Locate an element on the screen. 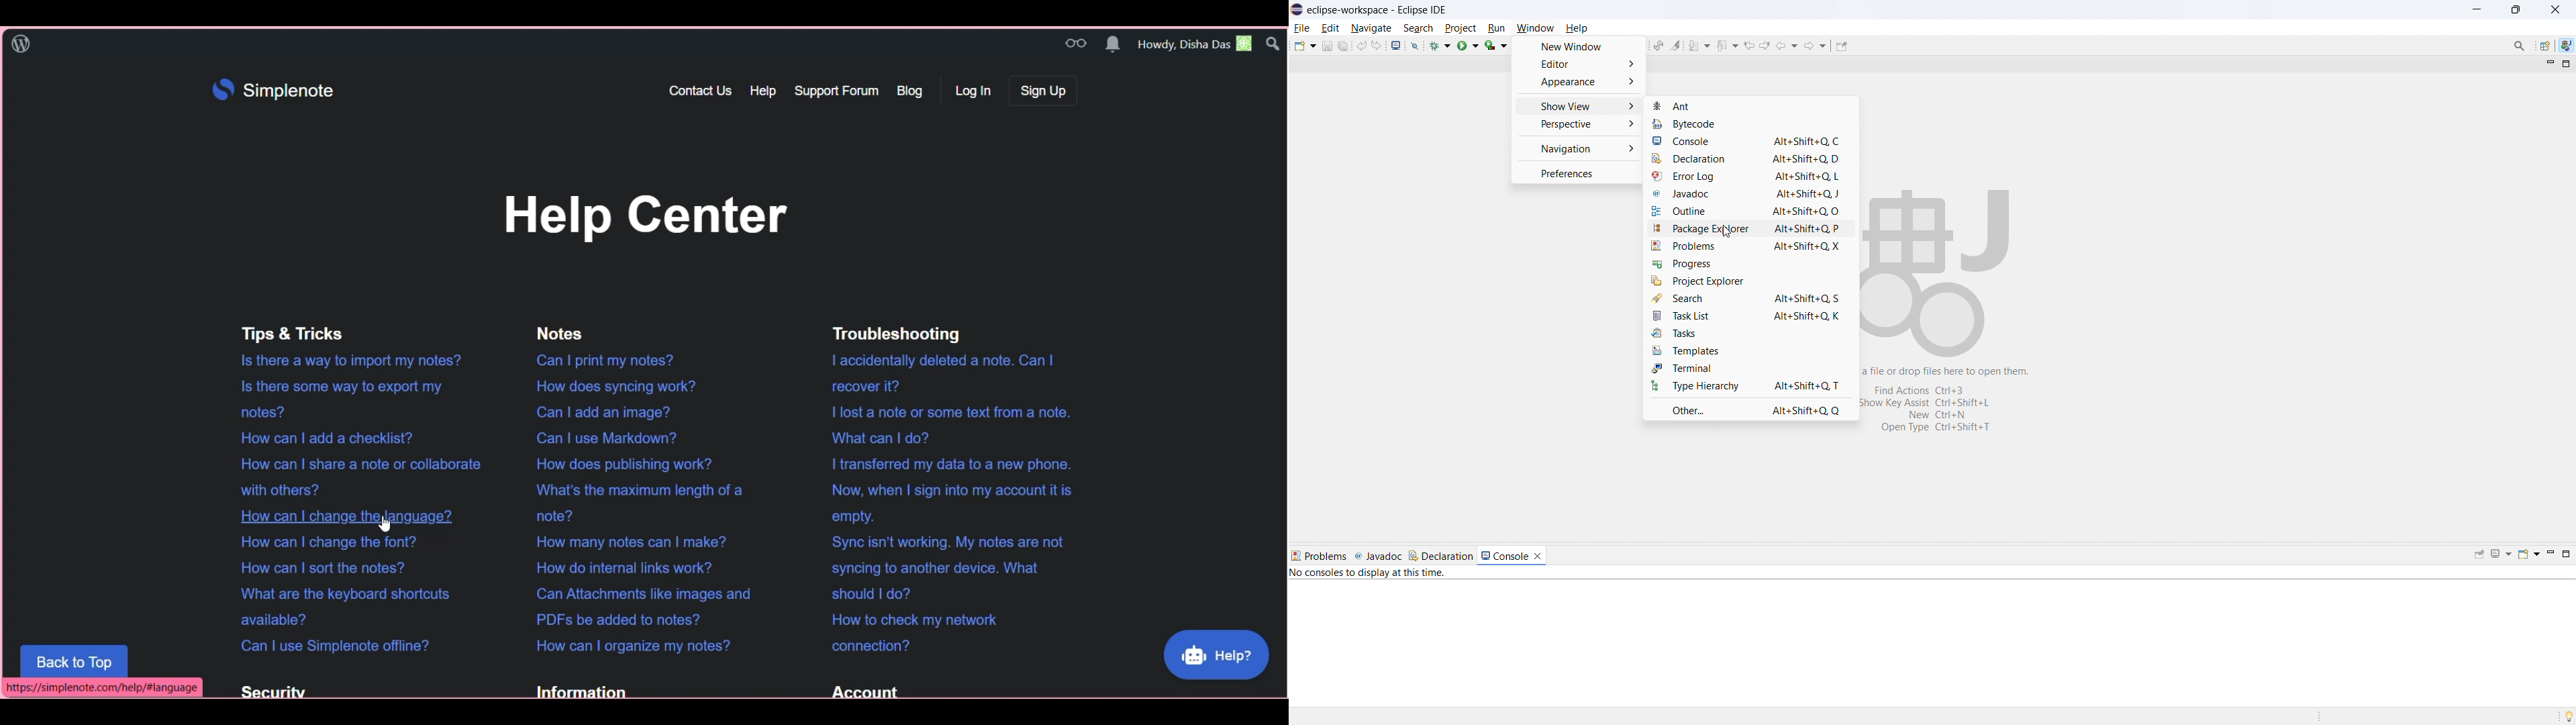 The height and width of the screenshot is (728, 2576). maximize is located at coordinates (2567, 555).